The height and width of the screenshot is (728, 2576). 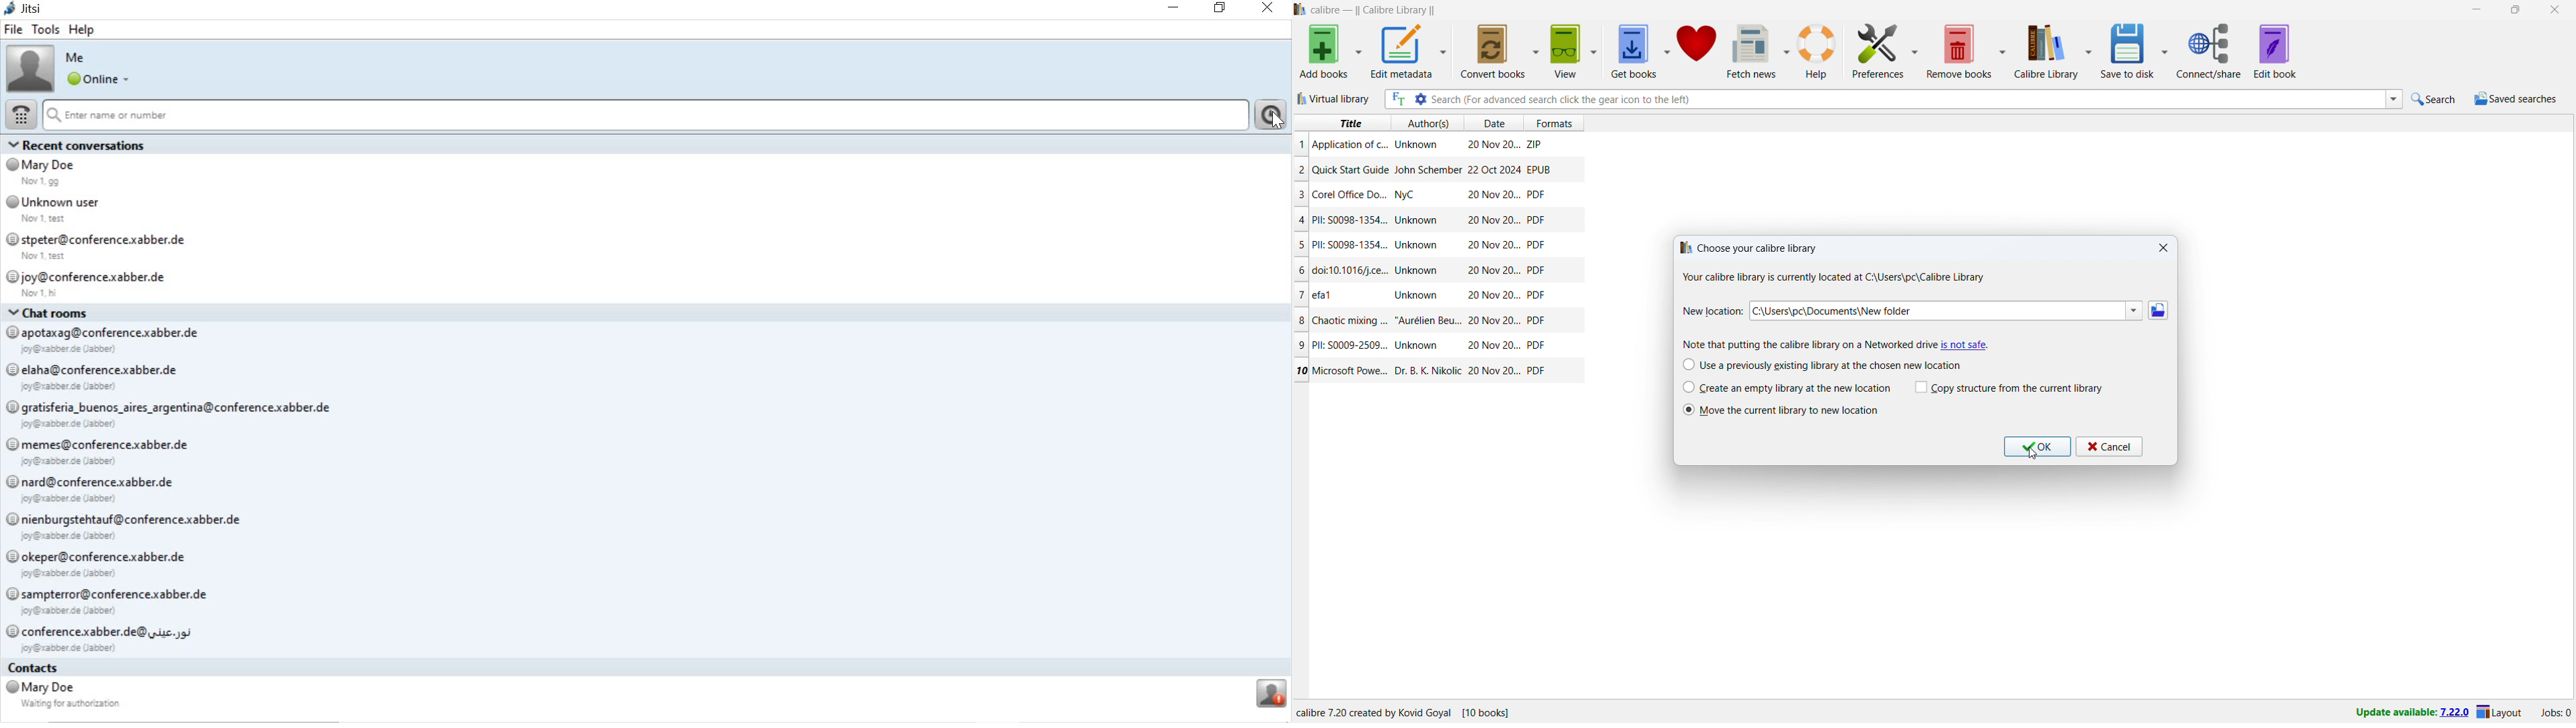 I want to click on file, so click(x=15, y=30).